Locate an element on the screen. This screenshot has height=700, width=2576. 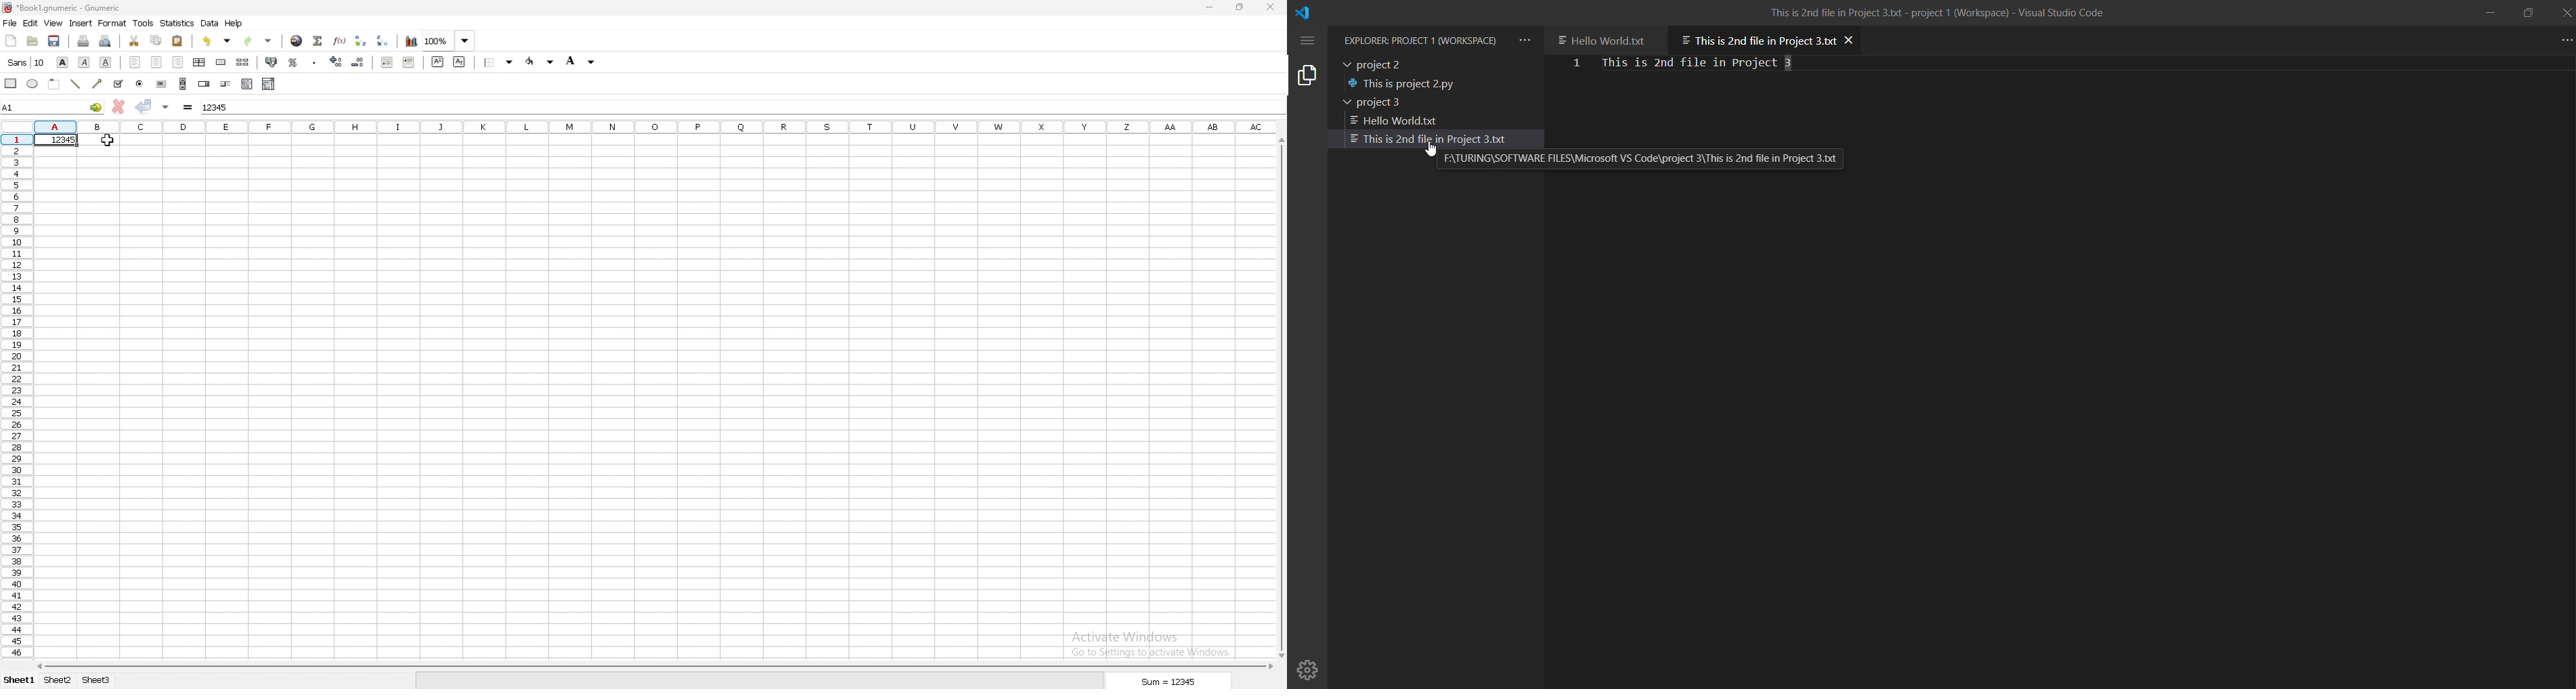
hyperlink is located at coordinates (298, 40).